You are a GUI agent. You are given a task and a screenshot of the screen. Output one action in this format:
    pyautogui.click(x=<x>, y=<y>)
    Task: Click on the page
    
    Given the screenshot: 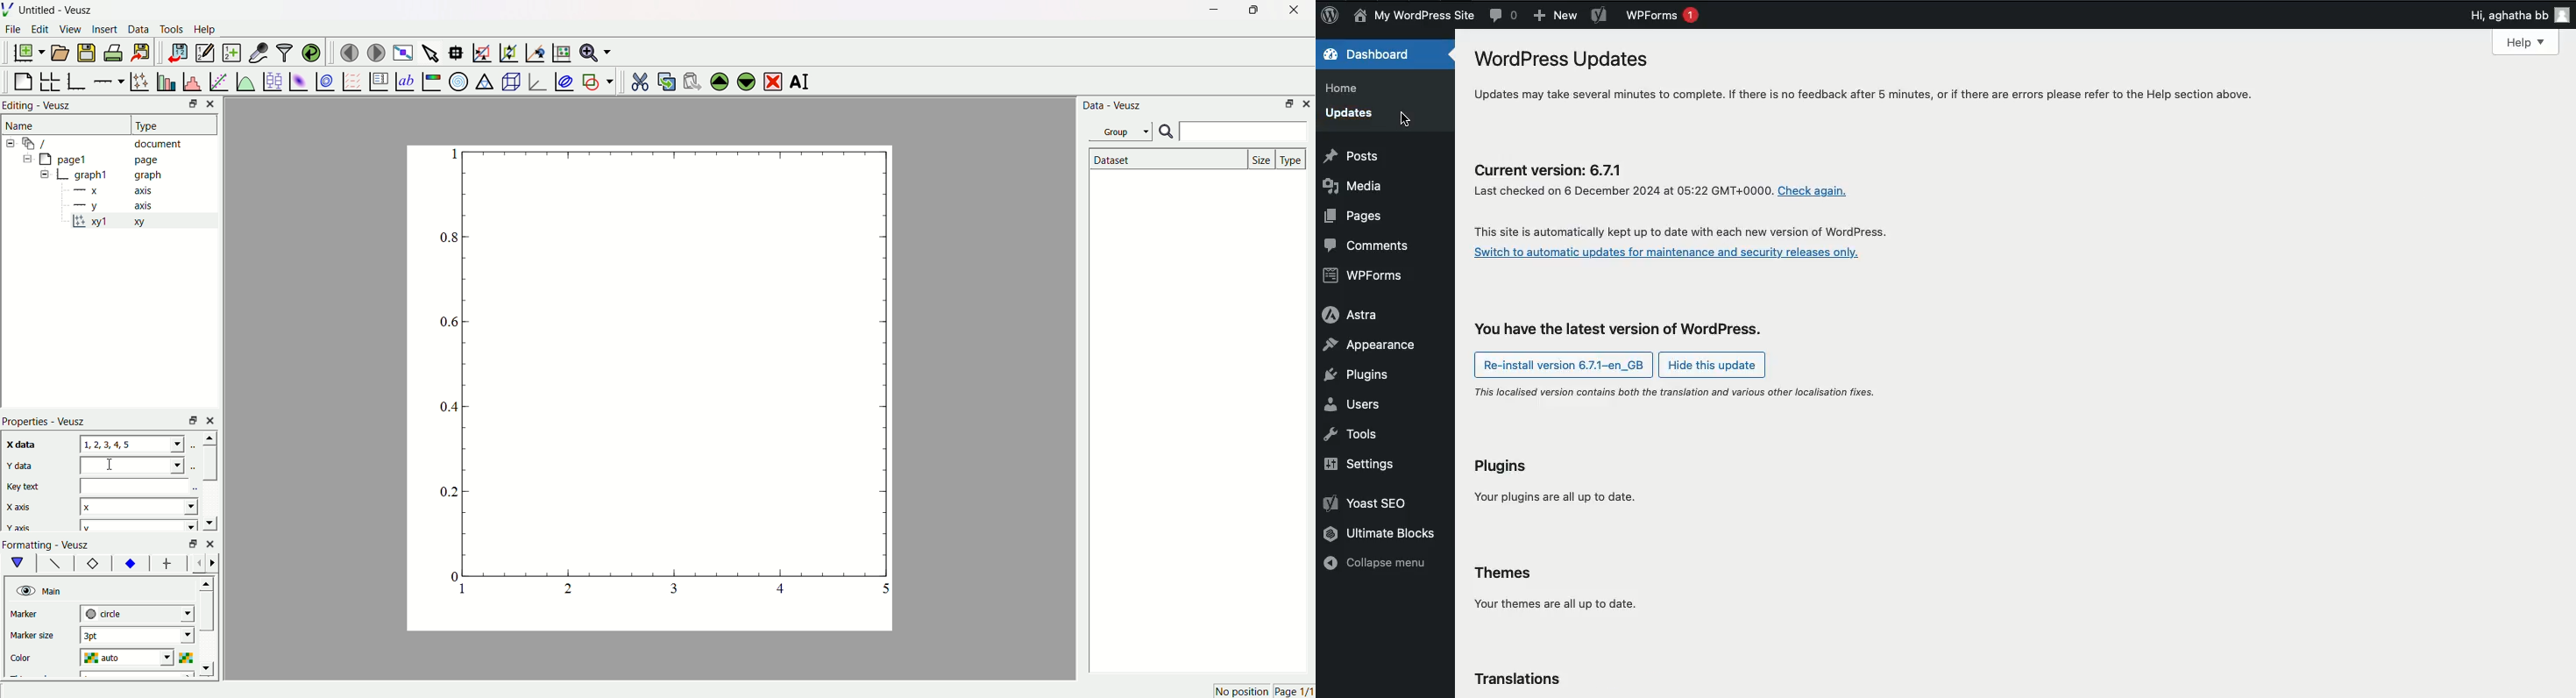 What is the action you would take?
    pyautogui.click(x=641, y=392)
    